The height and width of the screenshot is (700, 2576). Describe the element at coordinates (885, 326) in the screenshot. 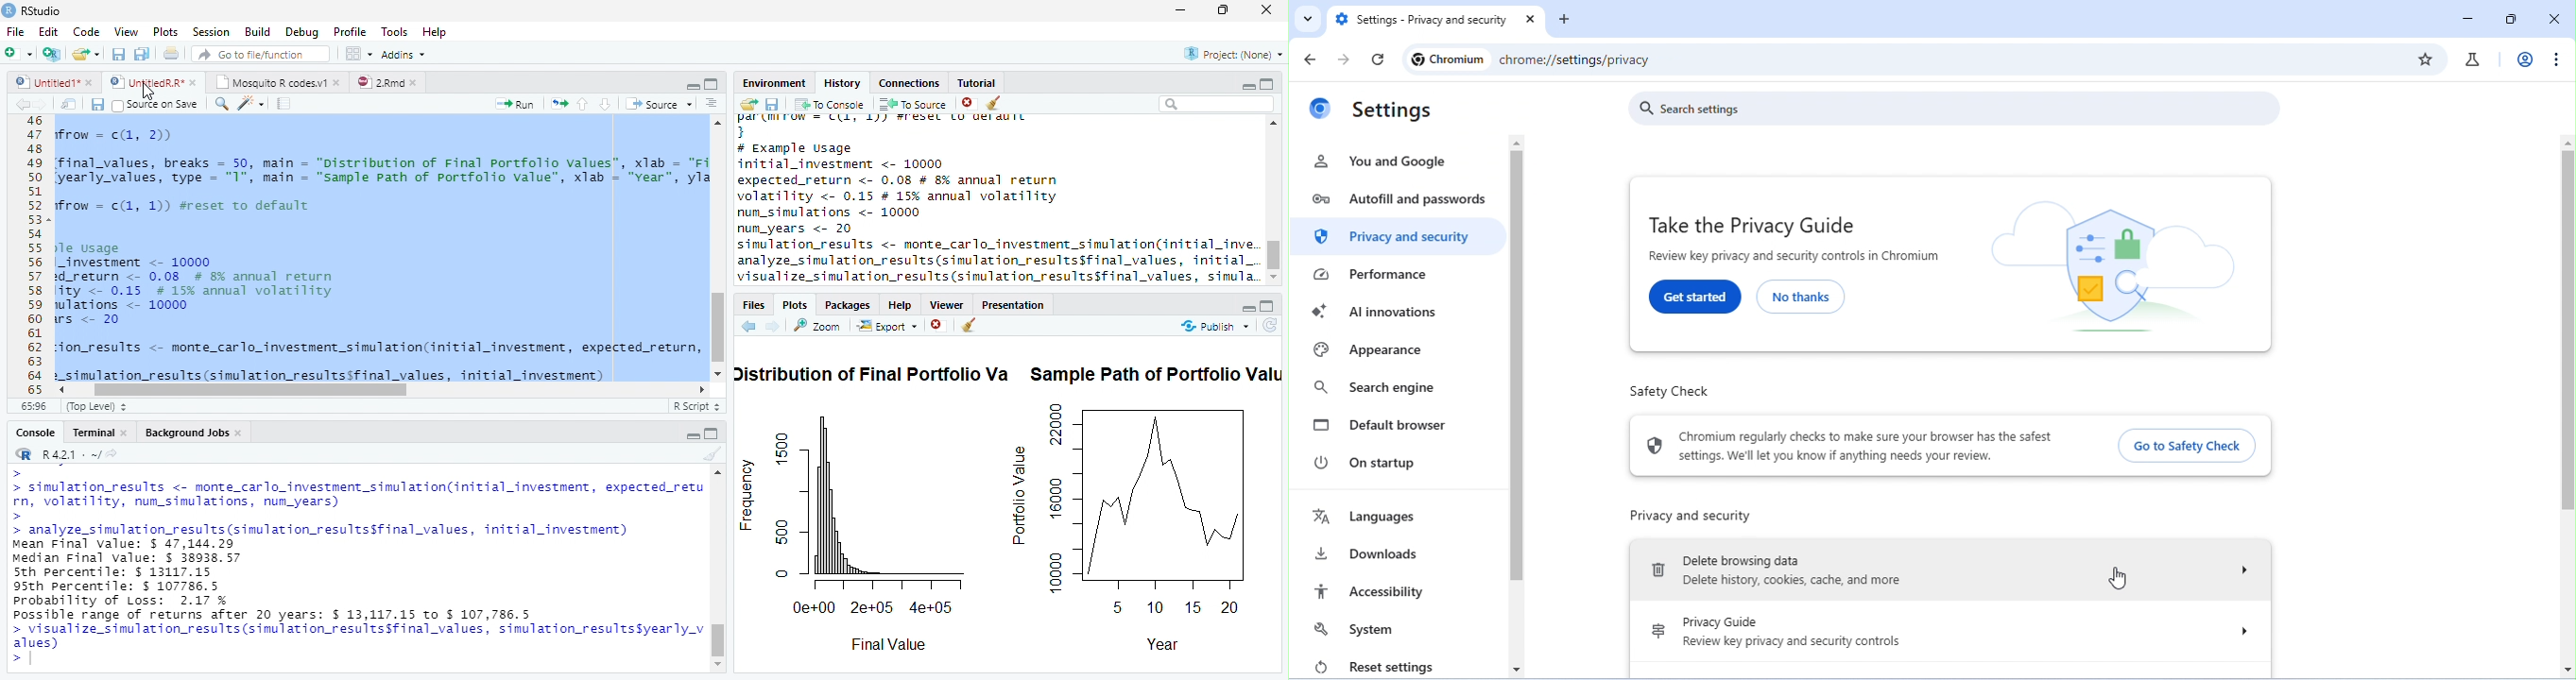

I see `Export` at that location.